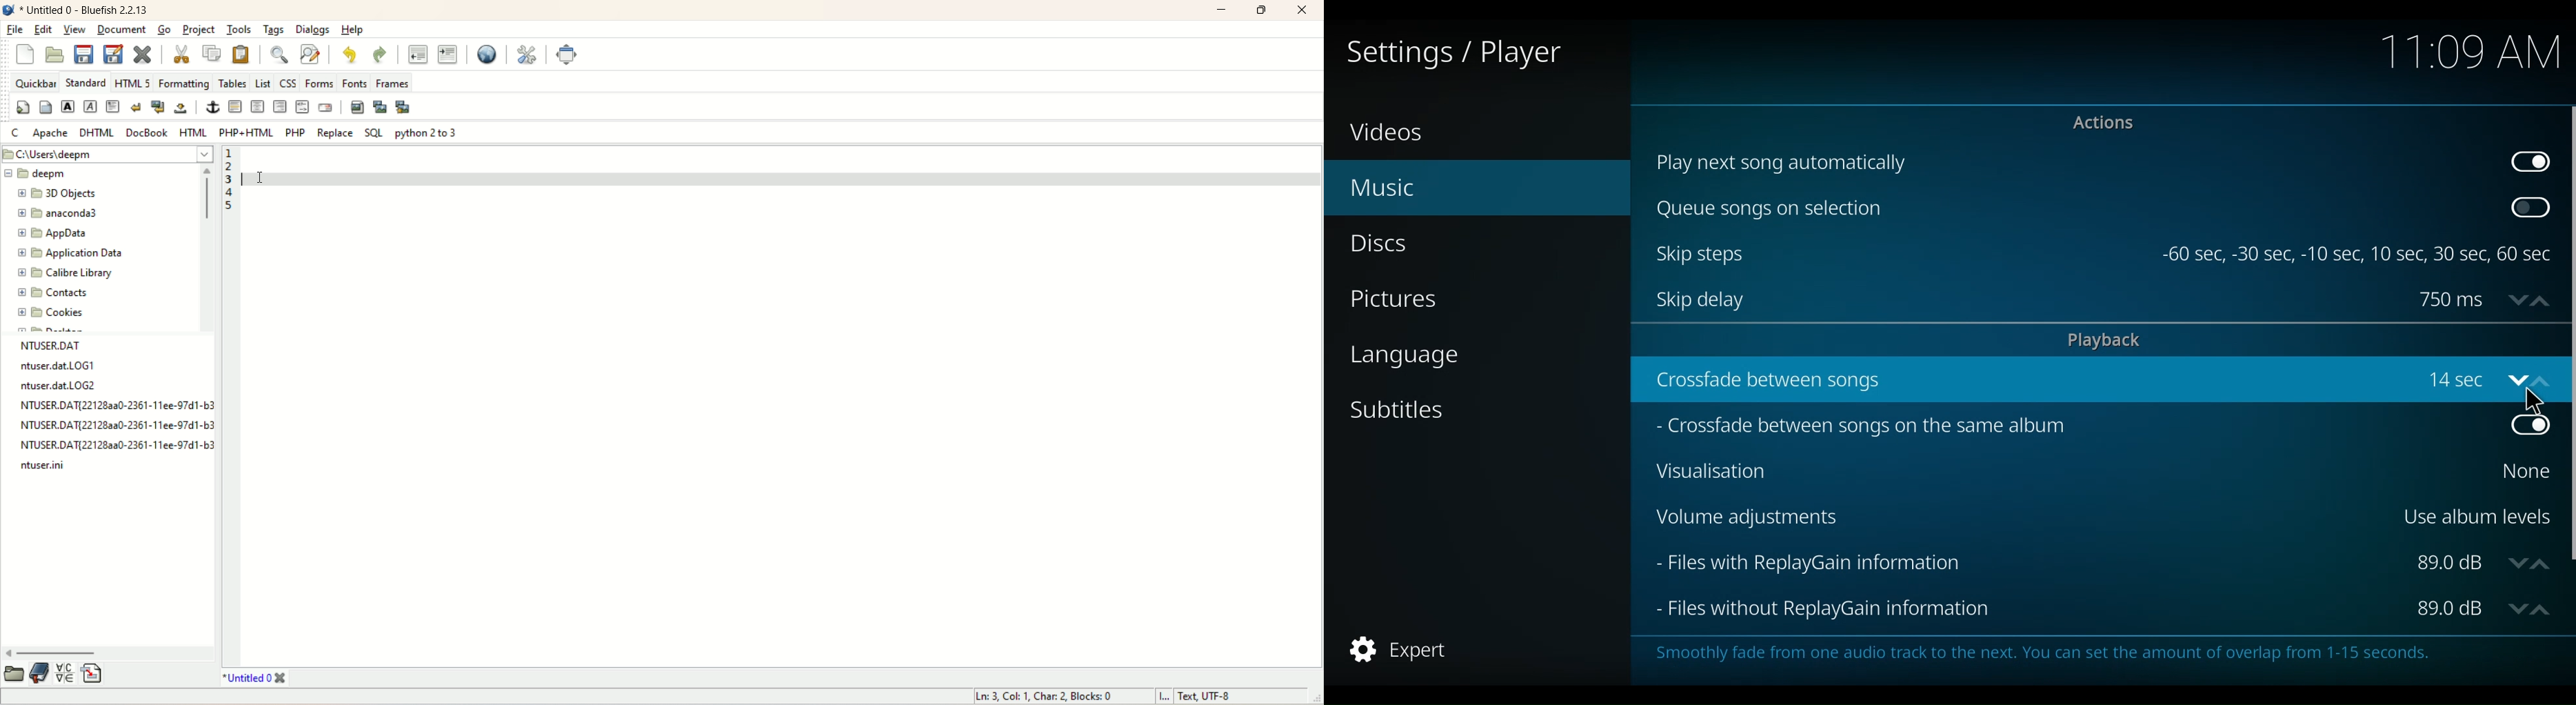 The height and width of the screenshot is (728, 2576). I want to click on file name, so click(114, 407).